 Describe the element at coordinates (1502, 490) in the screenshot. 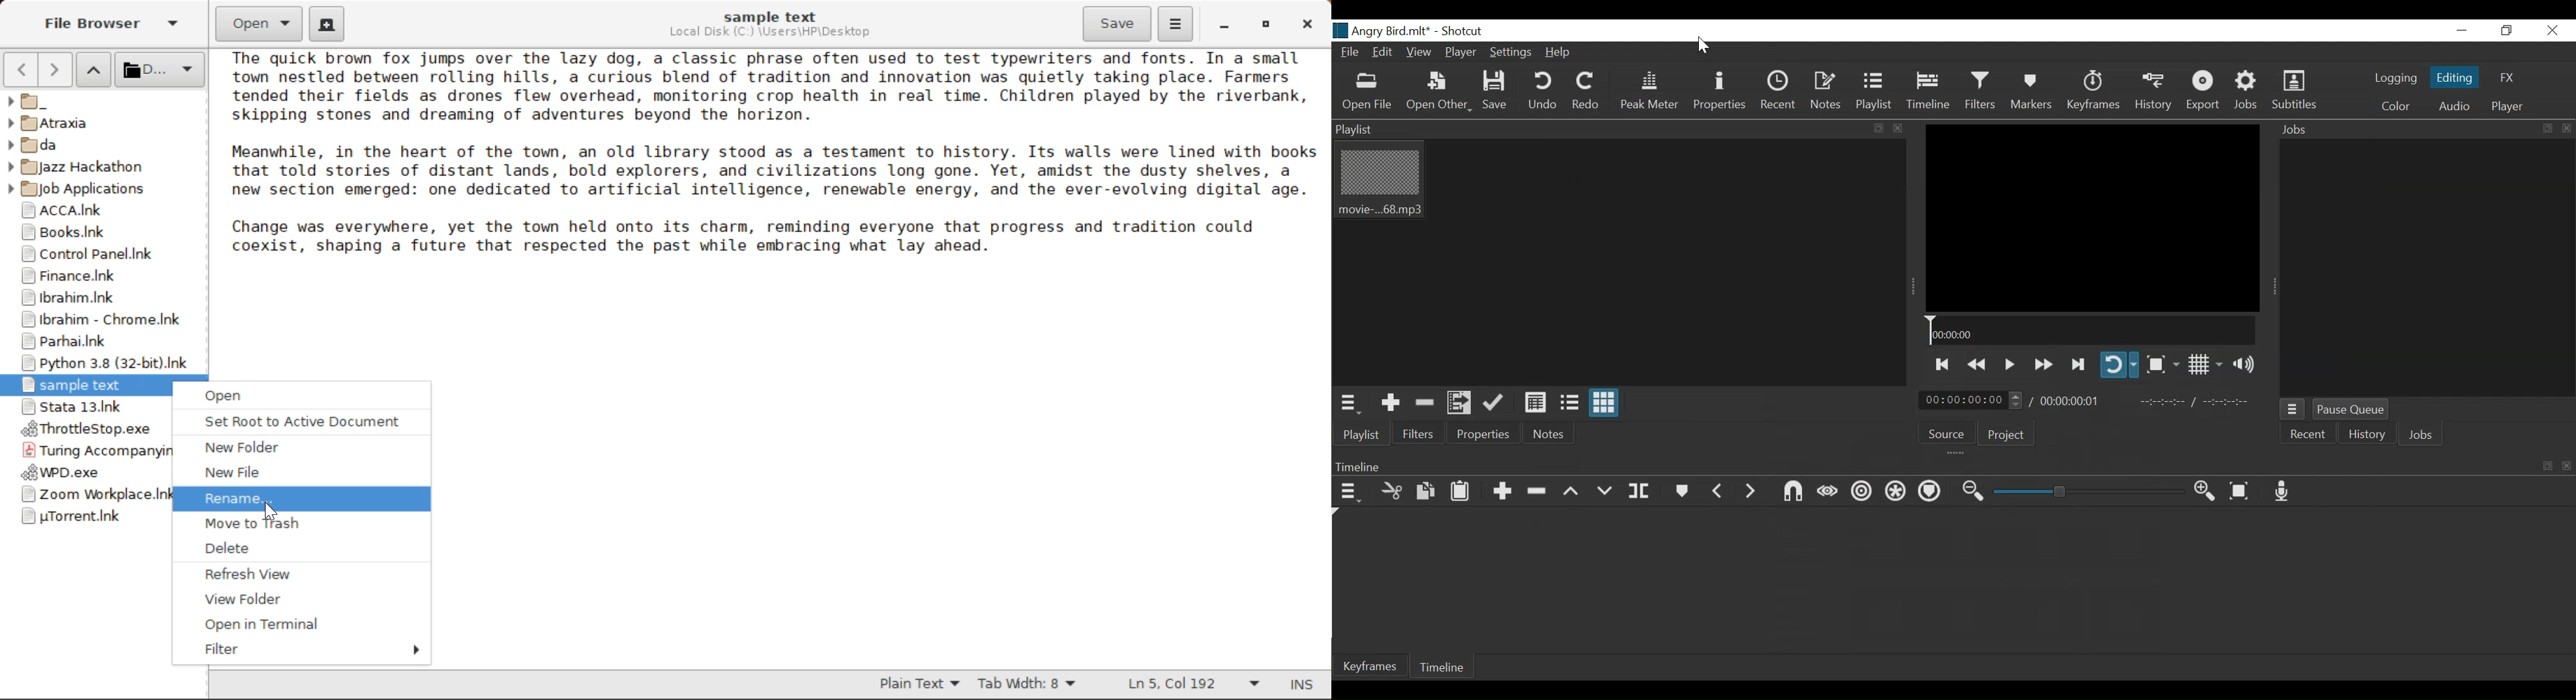

I see `Append` at that location.